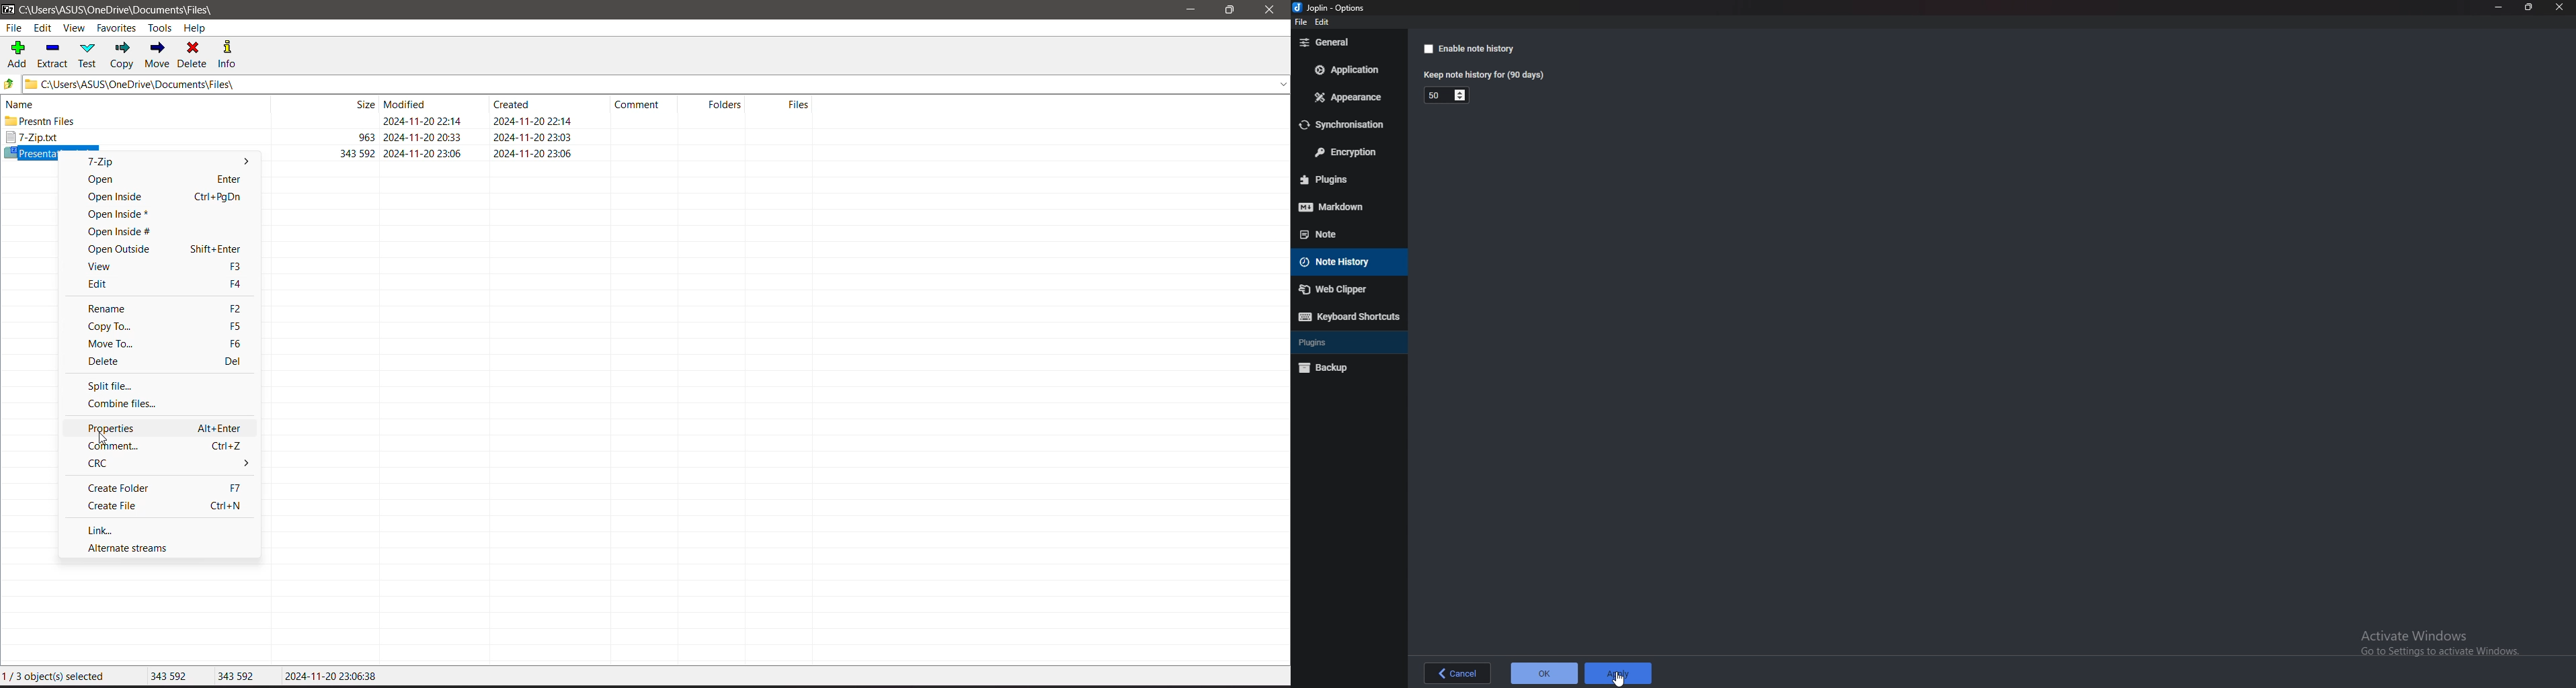  Describe the element at coordinates (2562, 7) in the screenshot. I see `close` at that location.